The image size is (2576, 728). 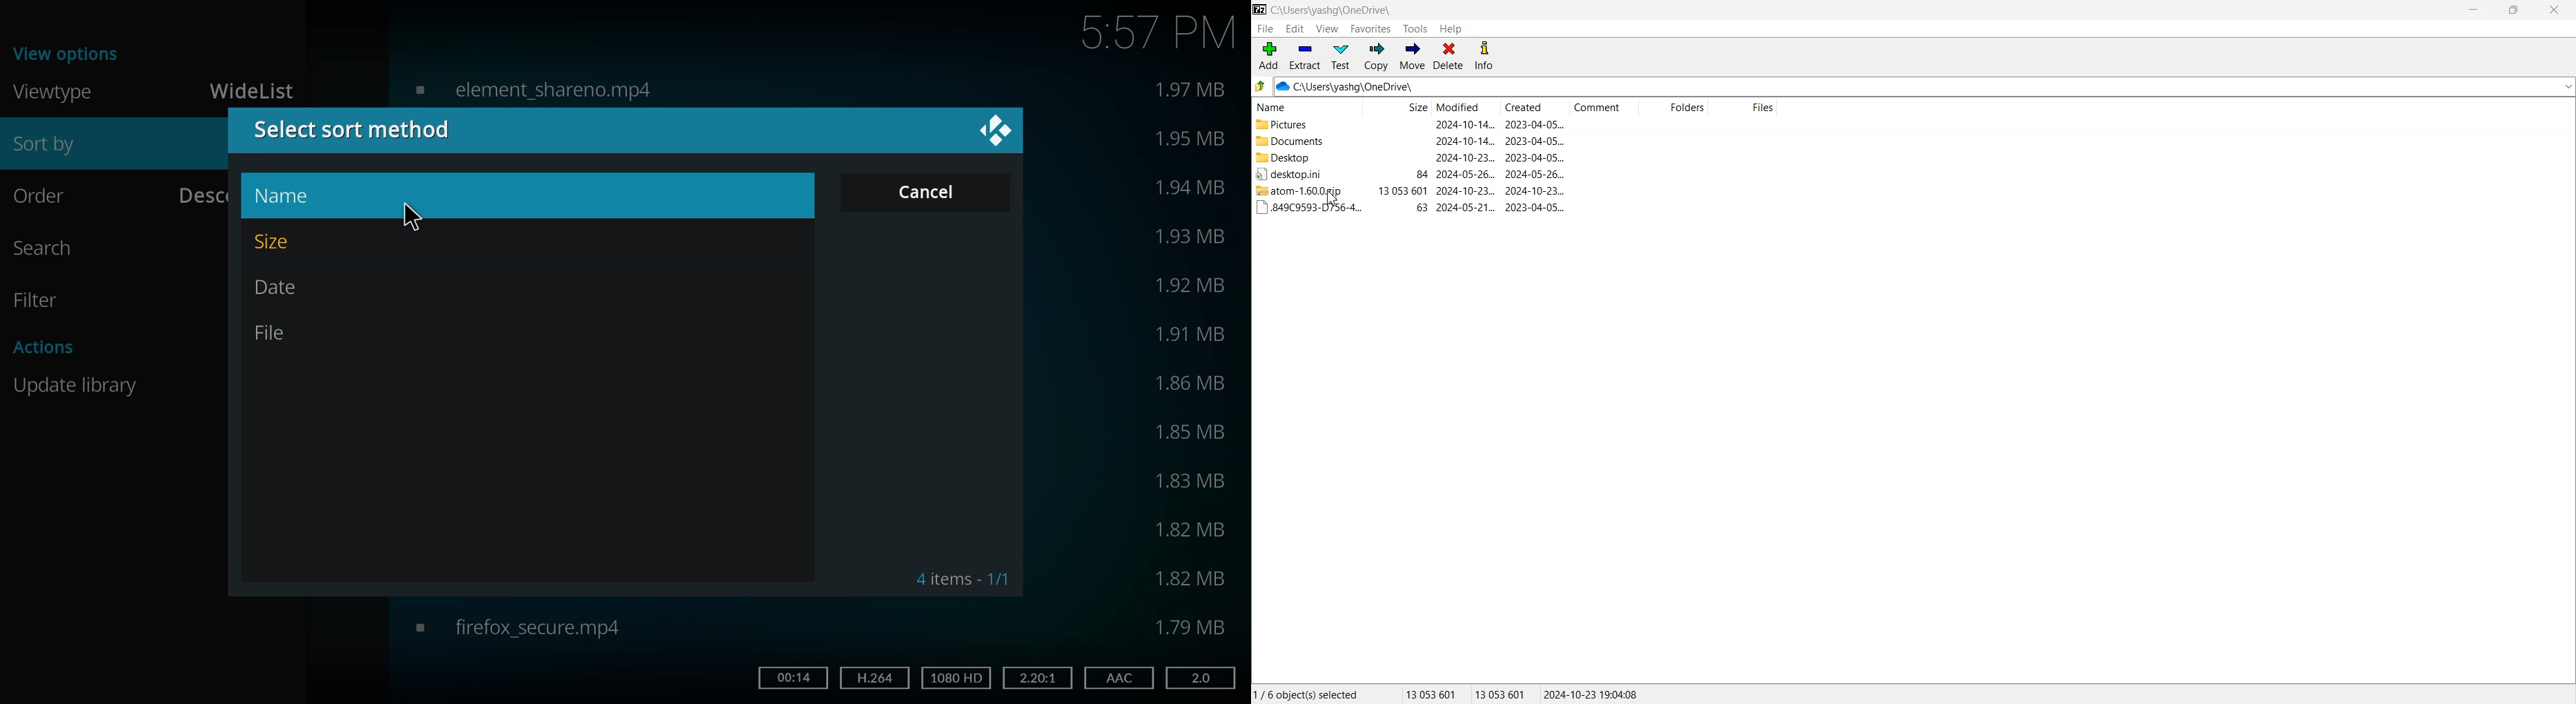 What do you see at coordinates (963, 578) in the screenshot?
I see `4 items` at bounding box center [963, 578].